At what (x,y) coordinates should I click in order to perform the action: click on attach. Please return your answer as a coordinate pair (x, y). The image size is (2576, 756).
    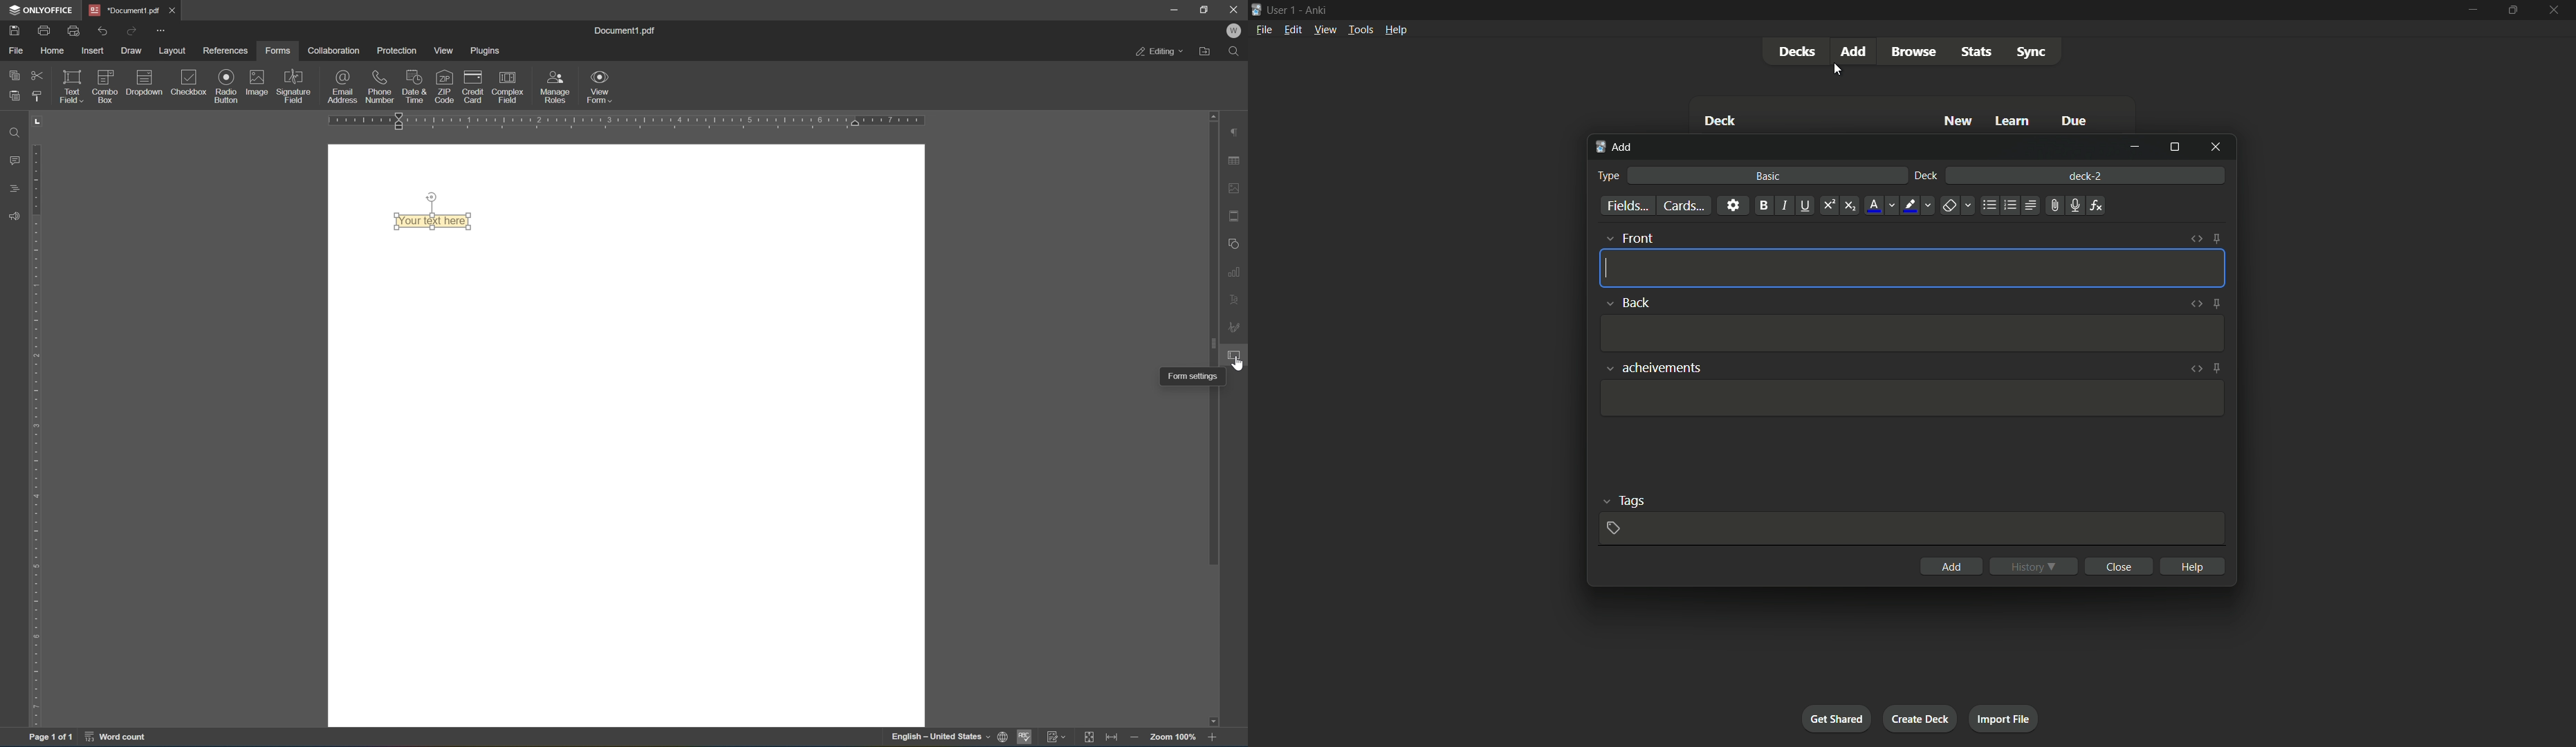
    Looking at the image, I should click on (2054, 206).